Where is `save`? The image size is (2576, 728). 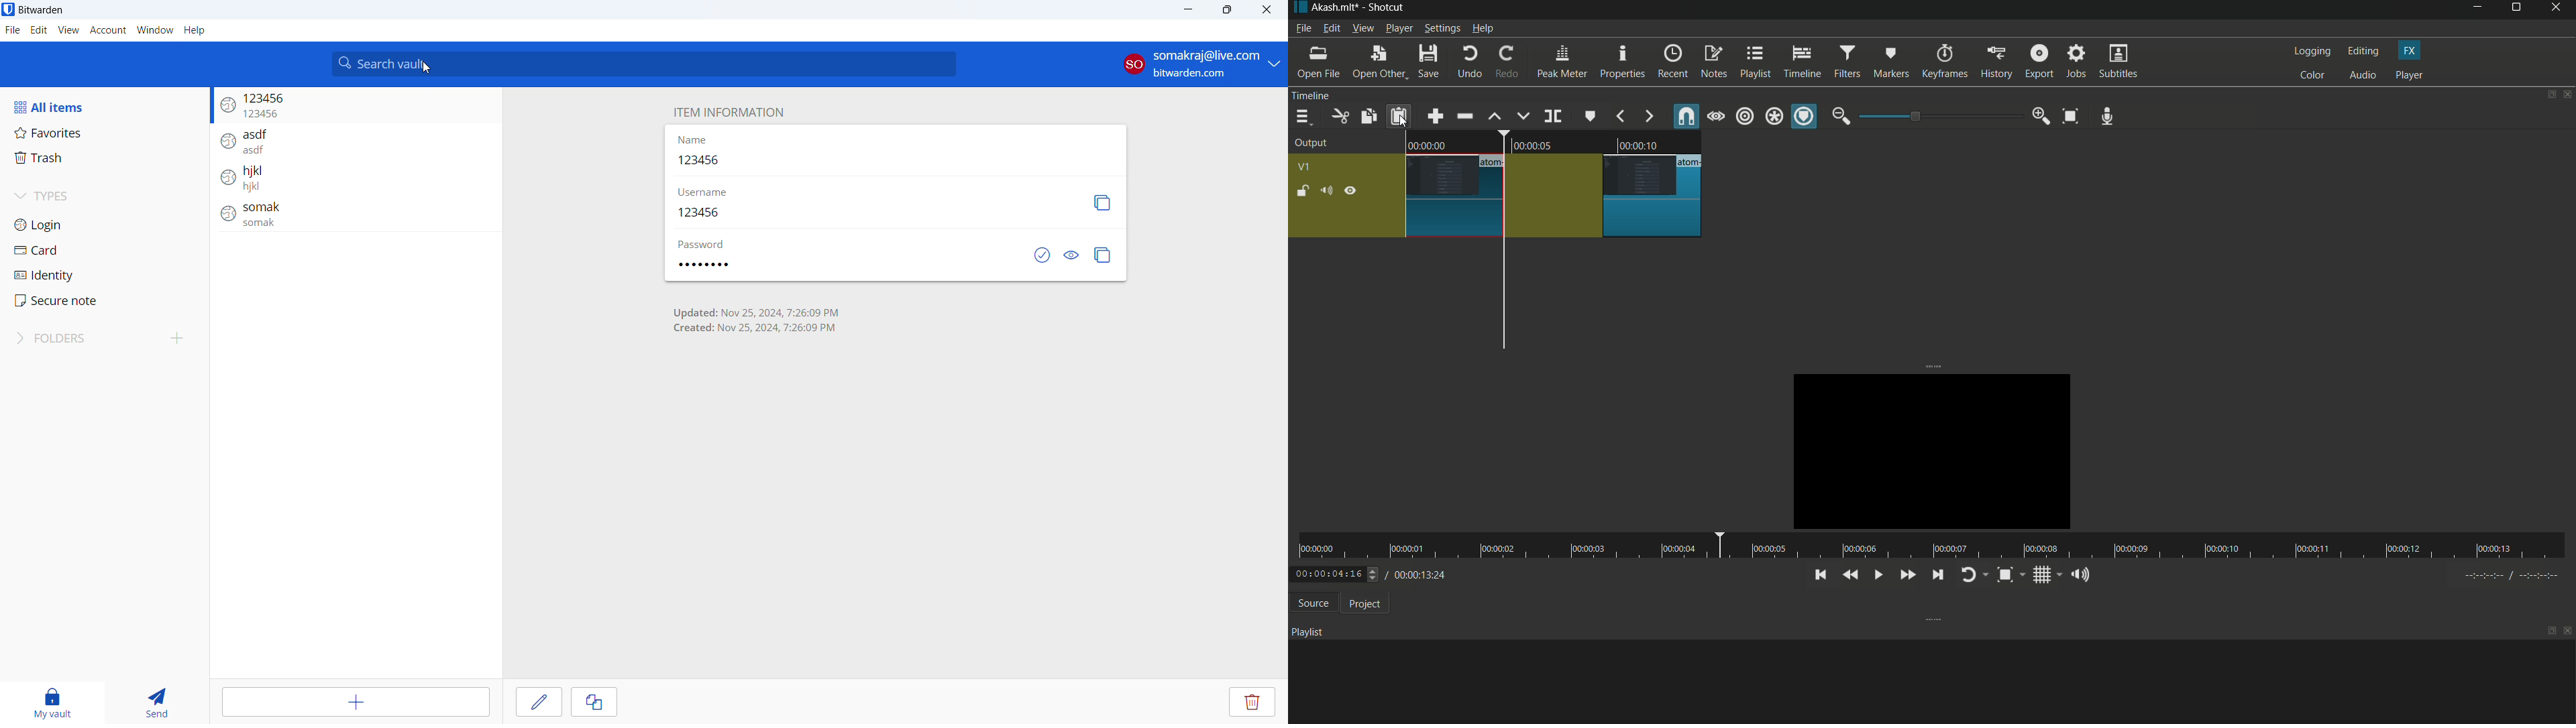 save is located at coordinates (1428, 62).